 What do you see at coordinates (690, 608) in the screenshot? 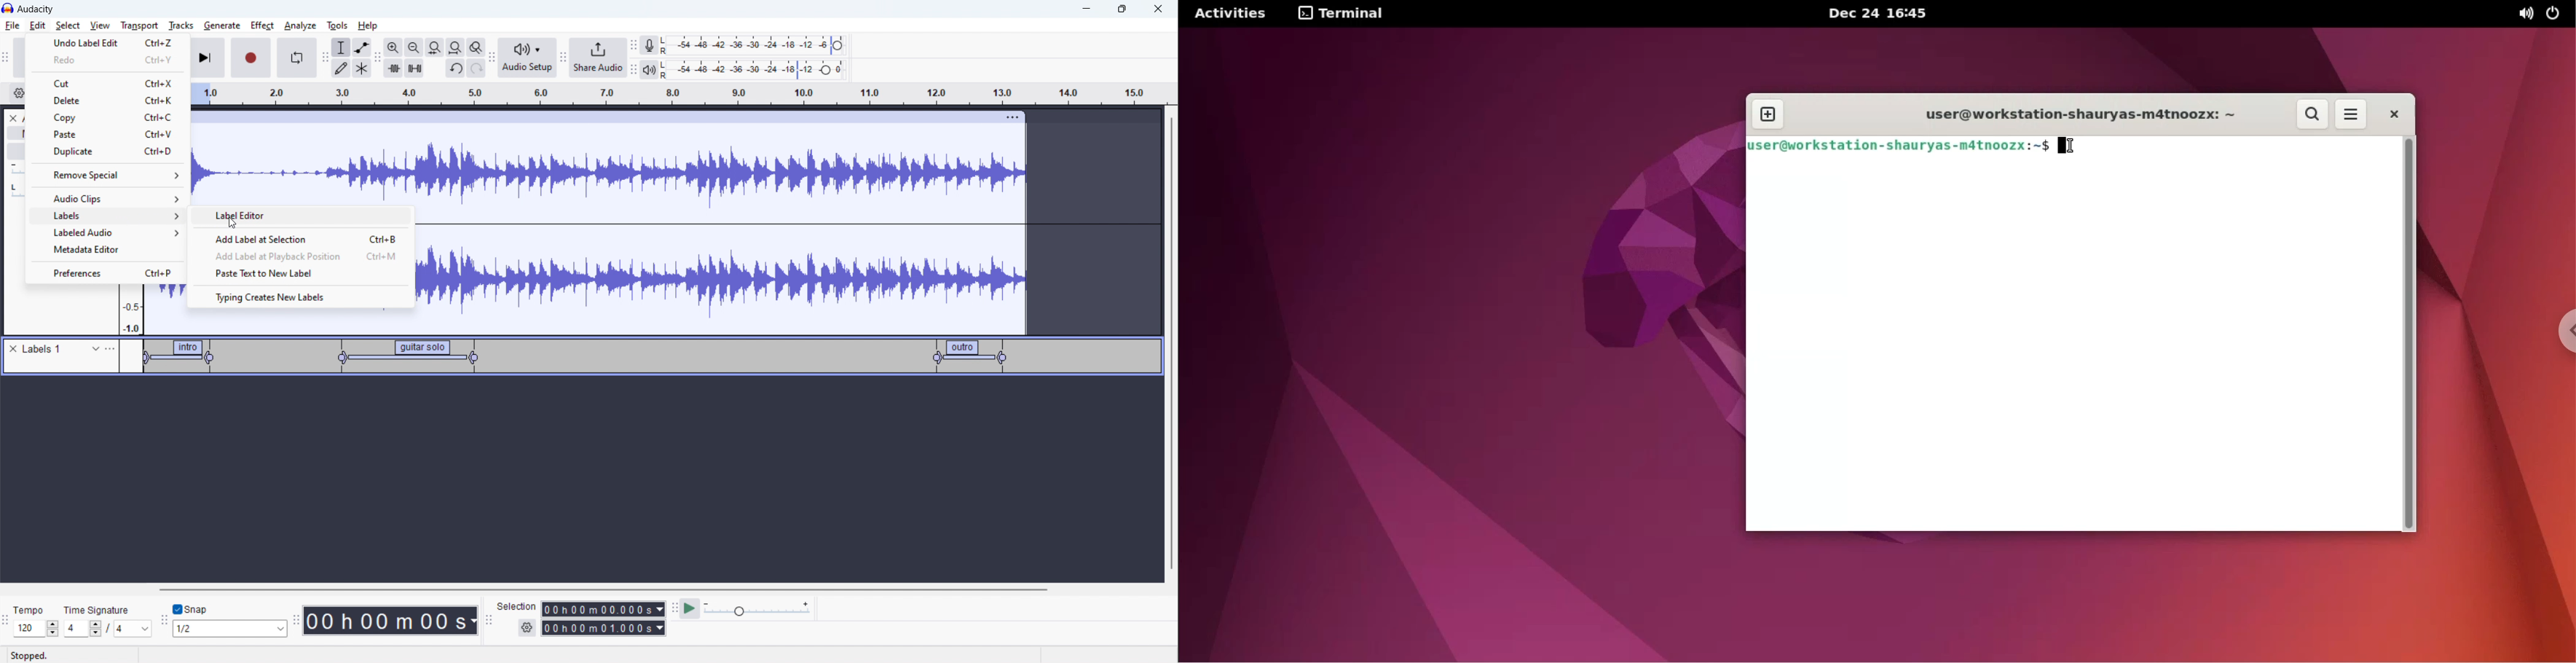
I see `play at speed` at bounding box center [690, 608].